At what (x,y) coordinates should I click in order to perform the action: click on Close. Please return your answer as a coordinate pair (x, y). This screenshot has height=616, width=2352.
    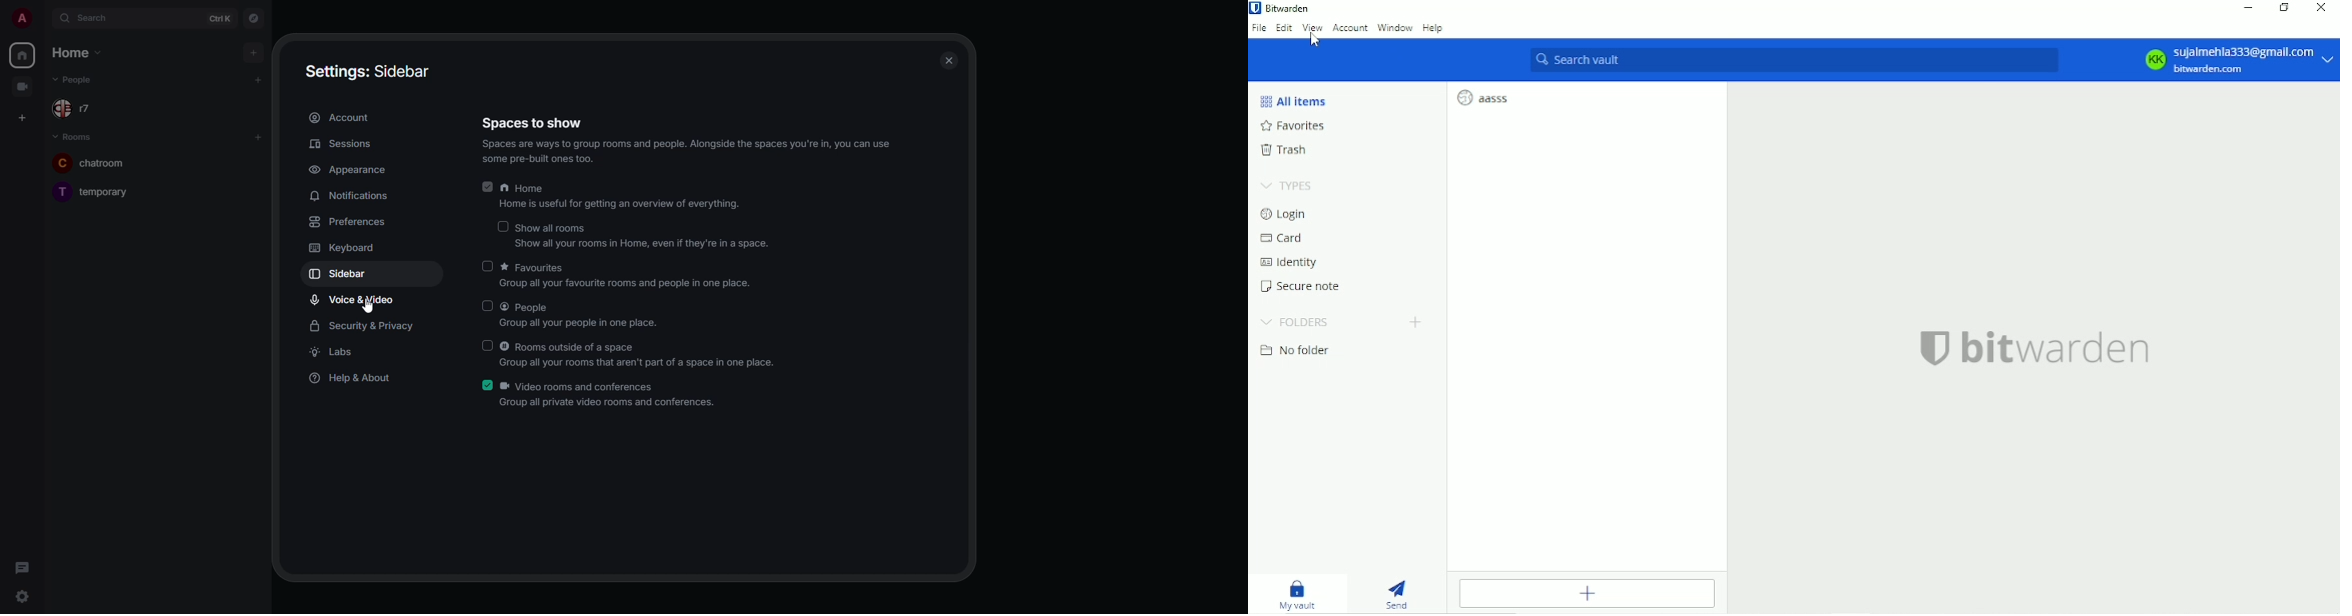
    Looking at the image, I should click on (2321, 8).